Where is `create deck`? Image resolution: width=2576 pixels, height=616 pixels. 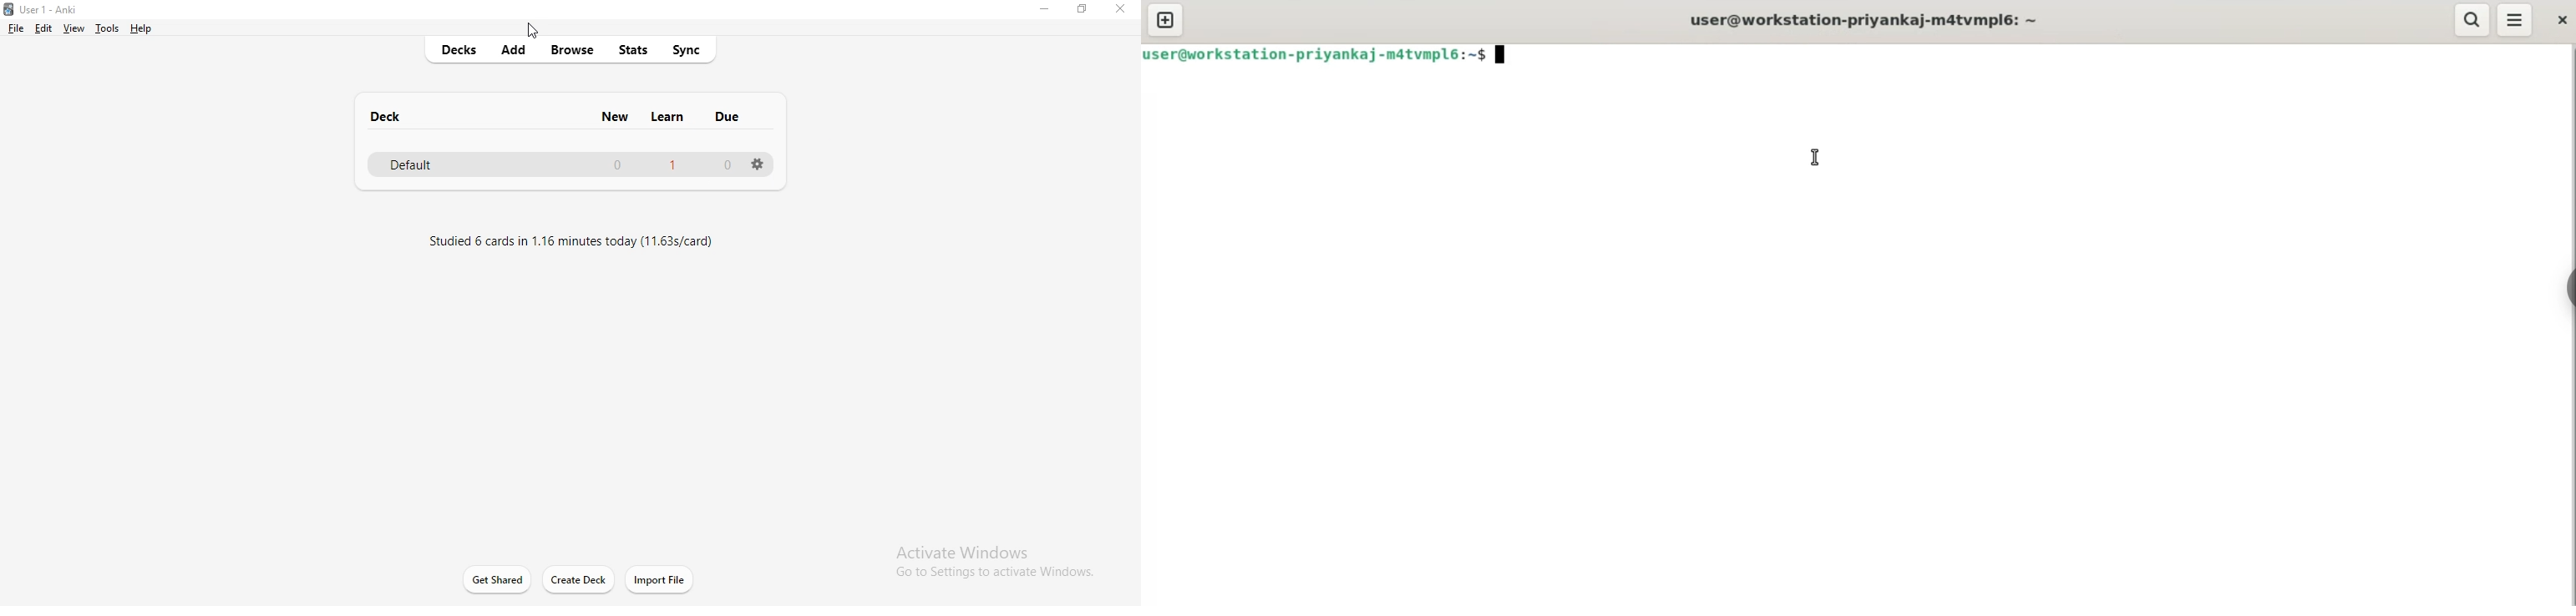 create deck is located at coordinates (576, 581).